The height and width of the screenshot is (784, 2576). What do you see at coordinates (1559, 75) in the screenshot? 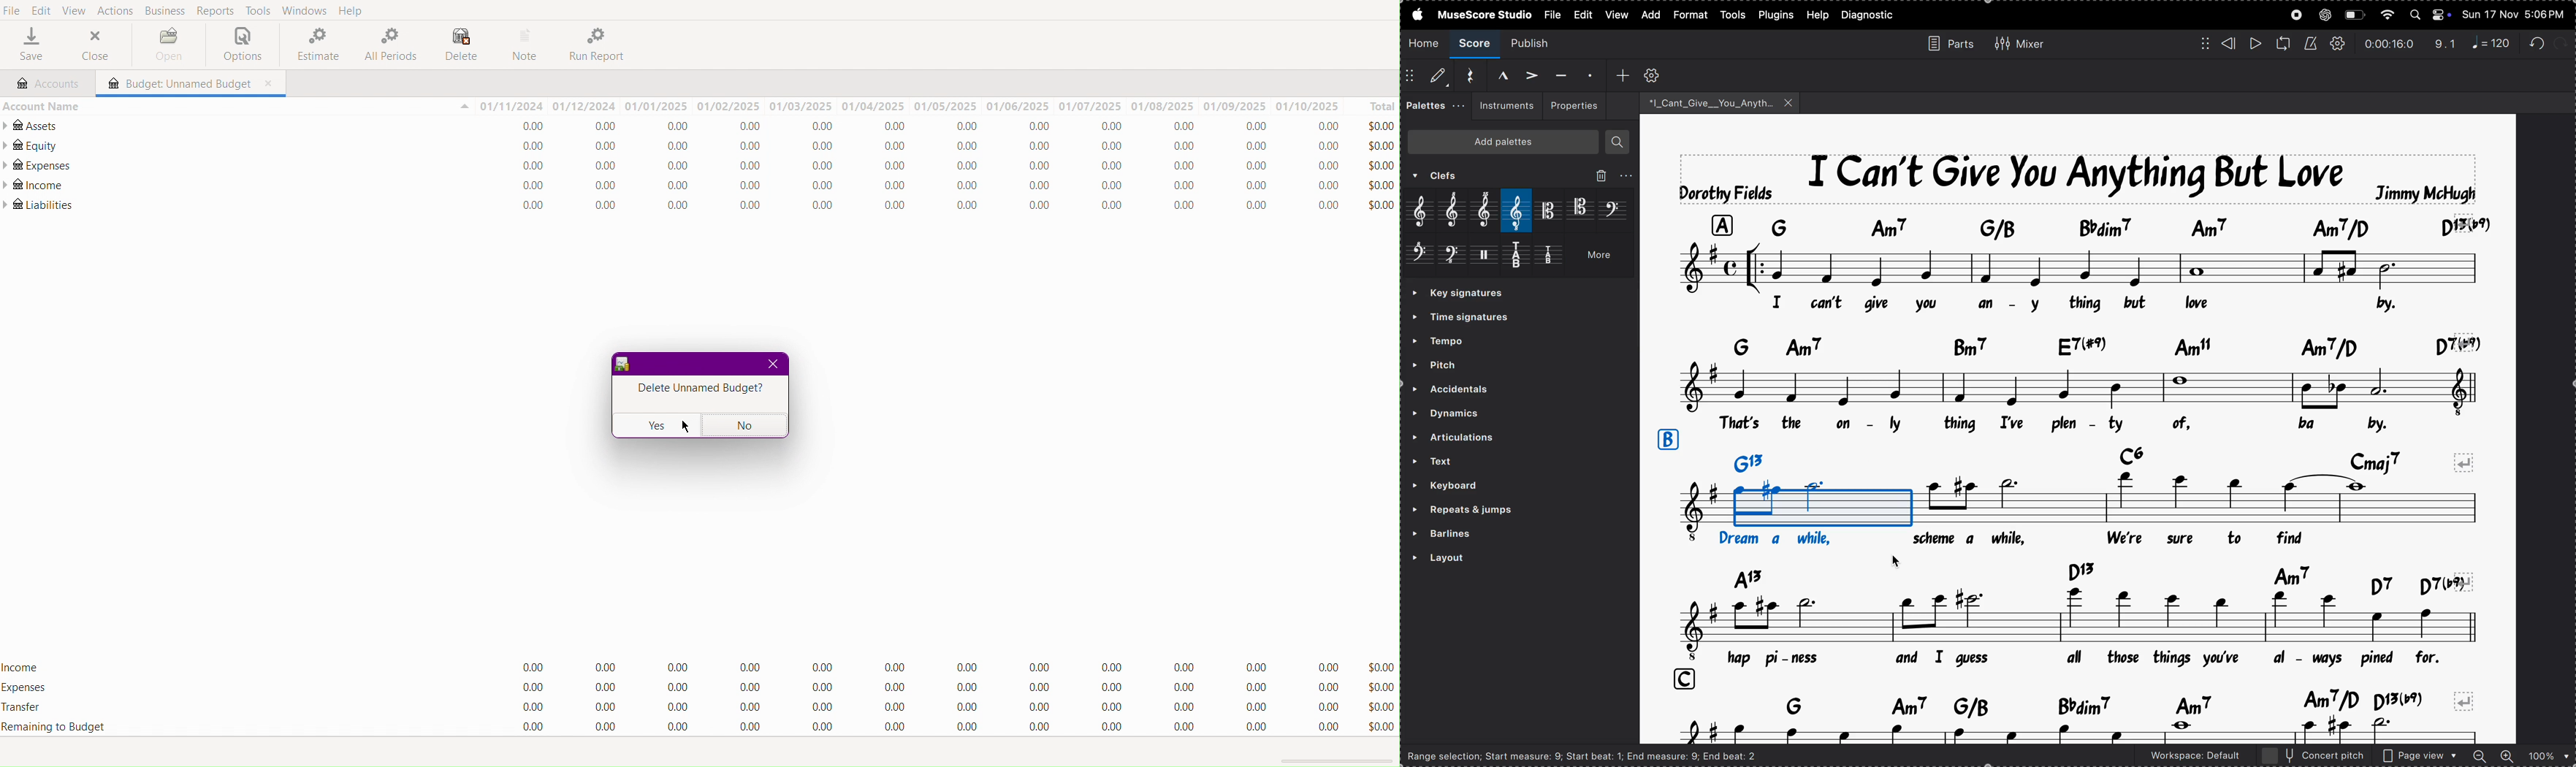
I see `tenuto` at bounding box center [1559, 75].